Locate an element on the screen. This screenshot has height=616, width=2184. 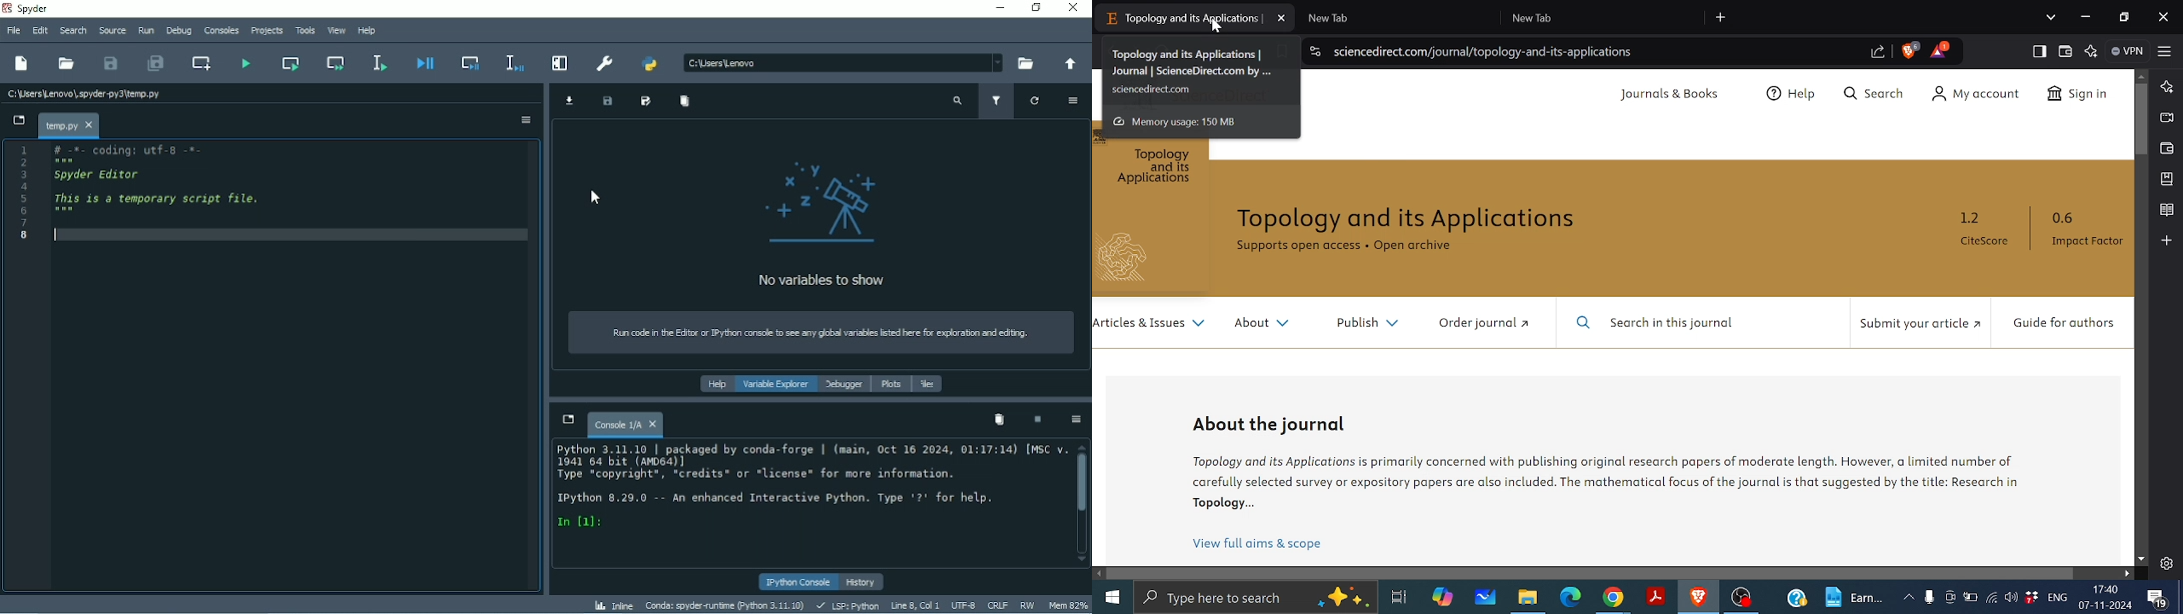
File name is located at coordinates (85, 91).